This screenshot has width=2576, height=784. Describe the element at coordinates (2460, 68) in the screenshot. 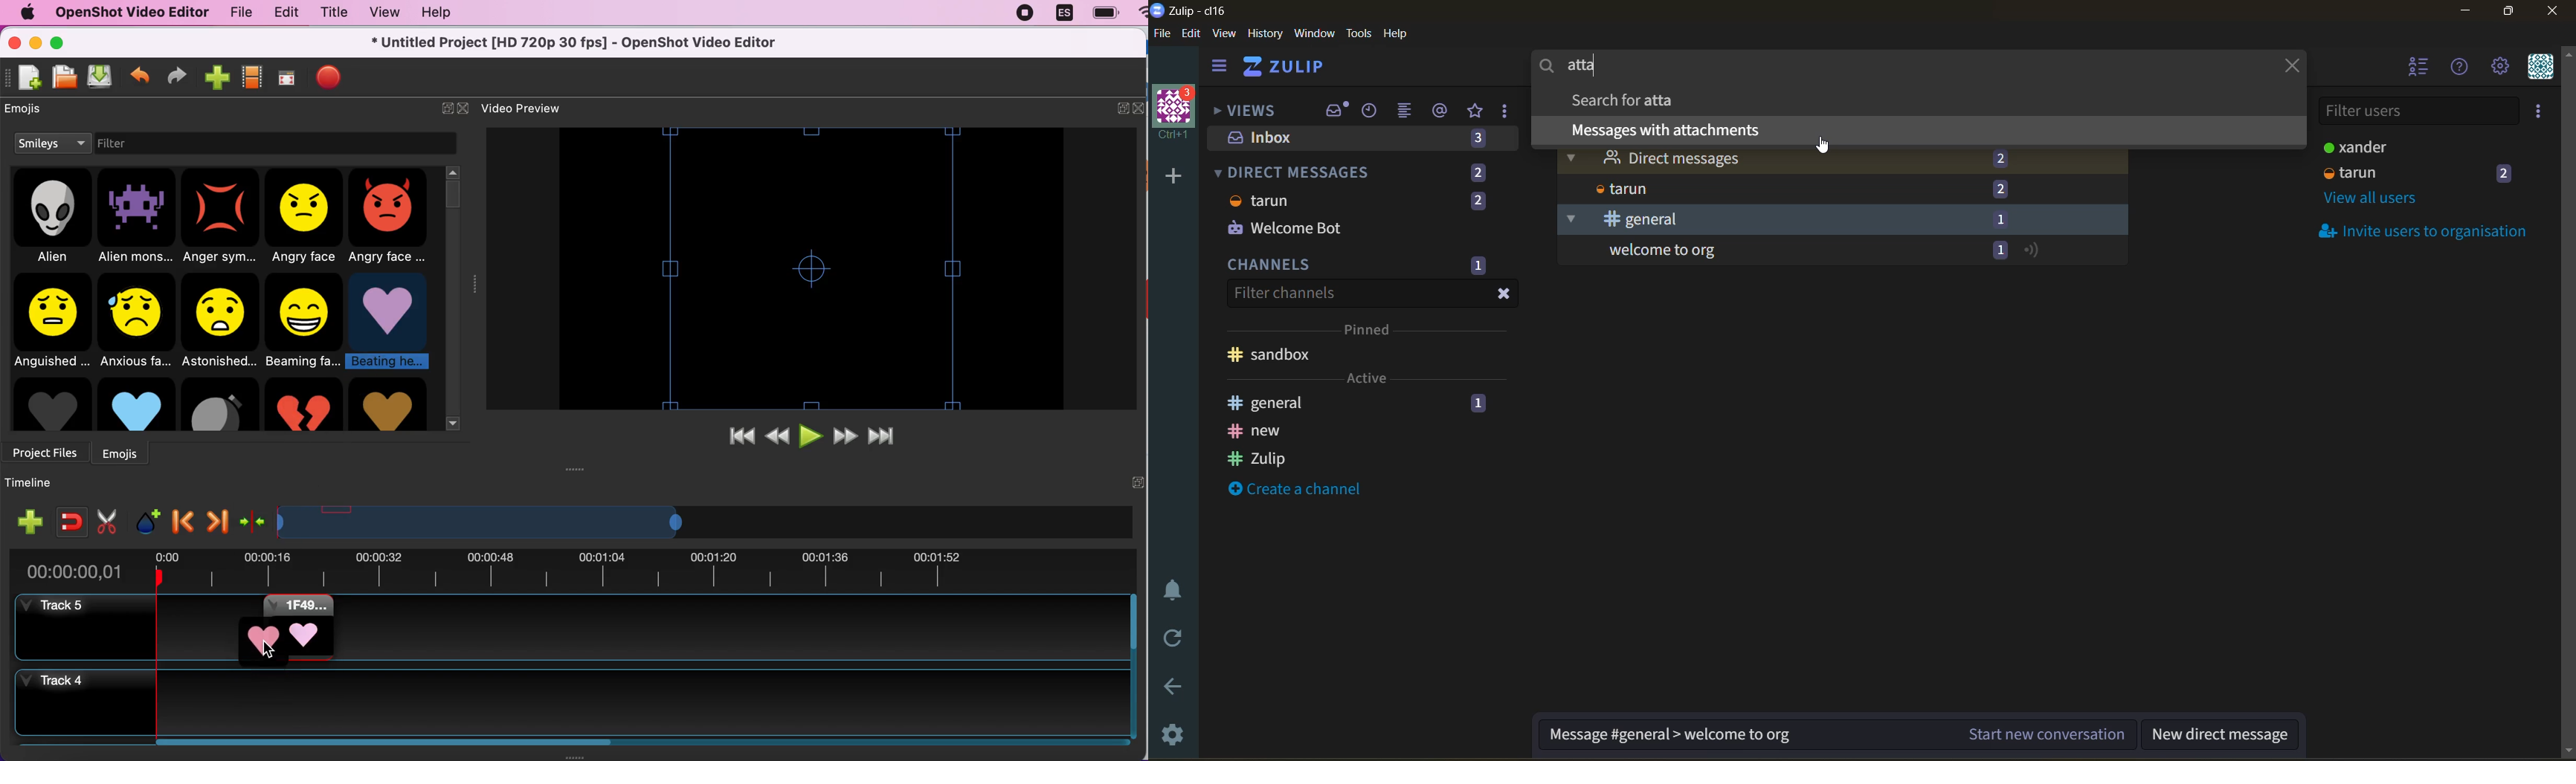

I see `help` at that location.